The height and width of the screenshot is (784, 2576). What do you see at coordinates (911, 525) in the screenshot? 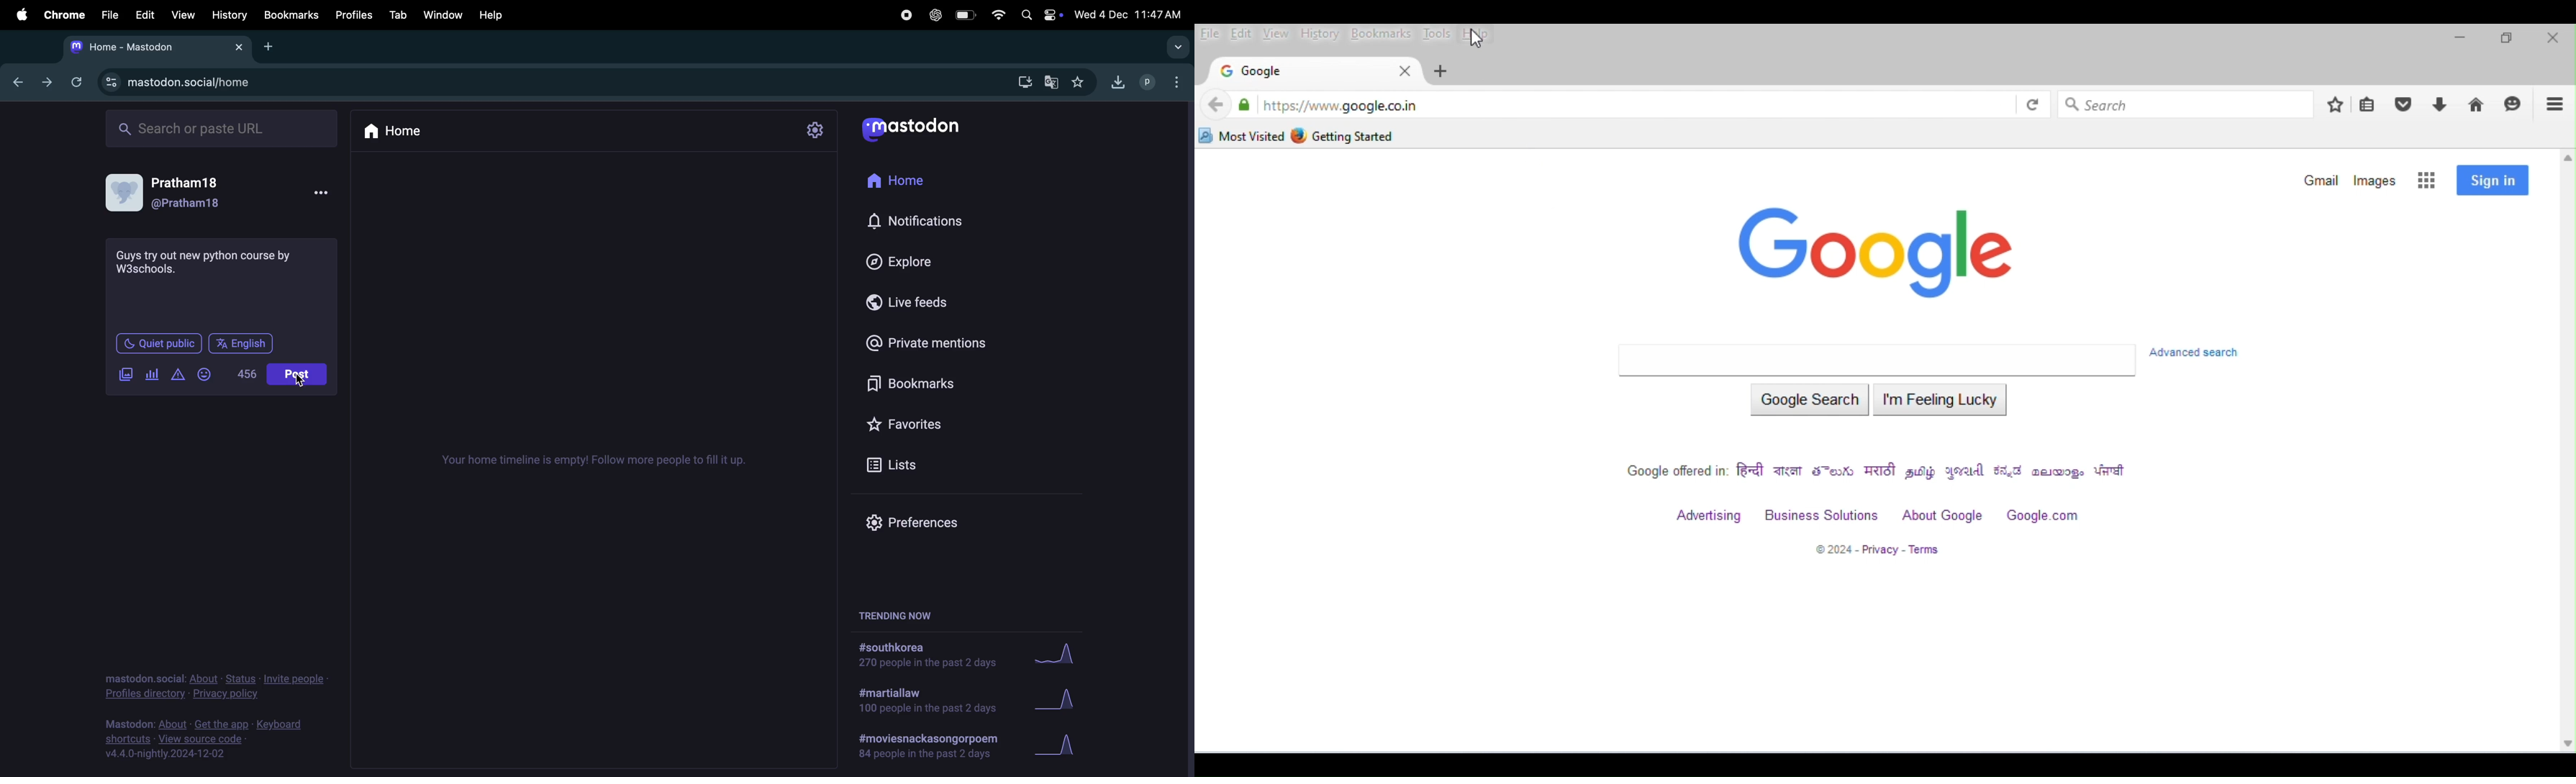
I see `preferences` at bounding box center [911, 525].